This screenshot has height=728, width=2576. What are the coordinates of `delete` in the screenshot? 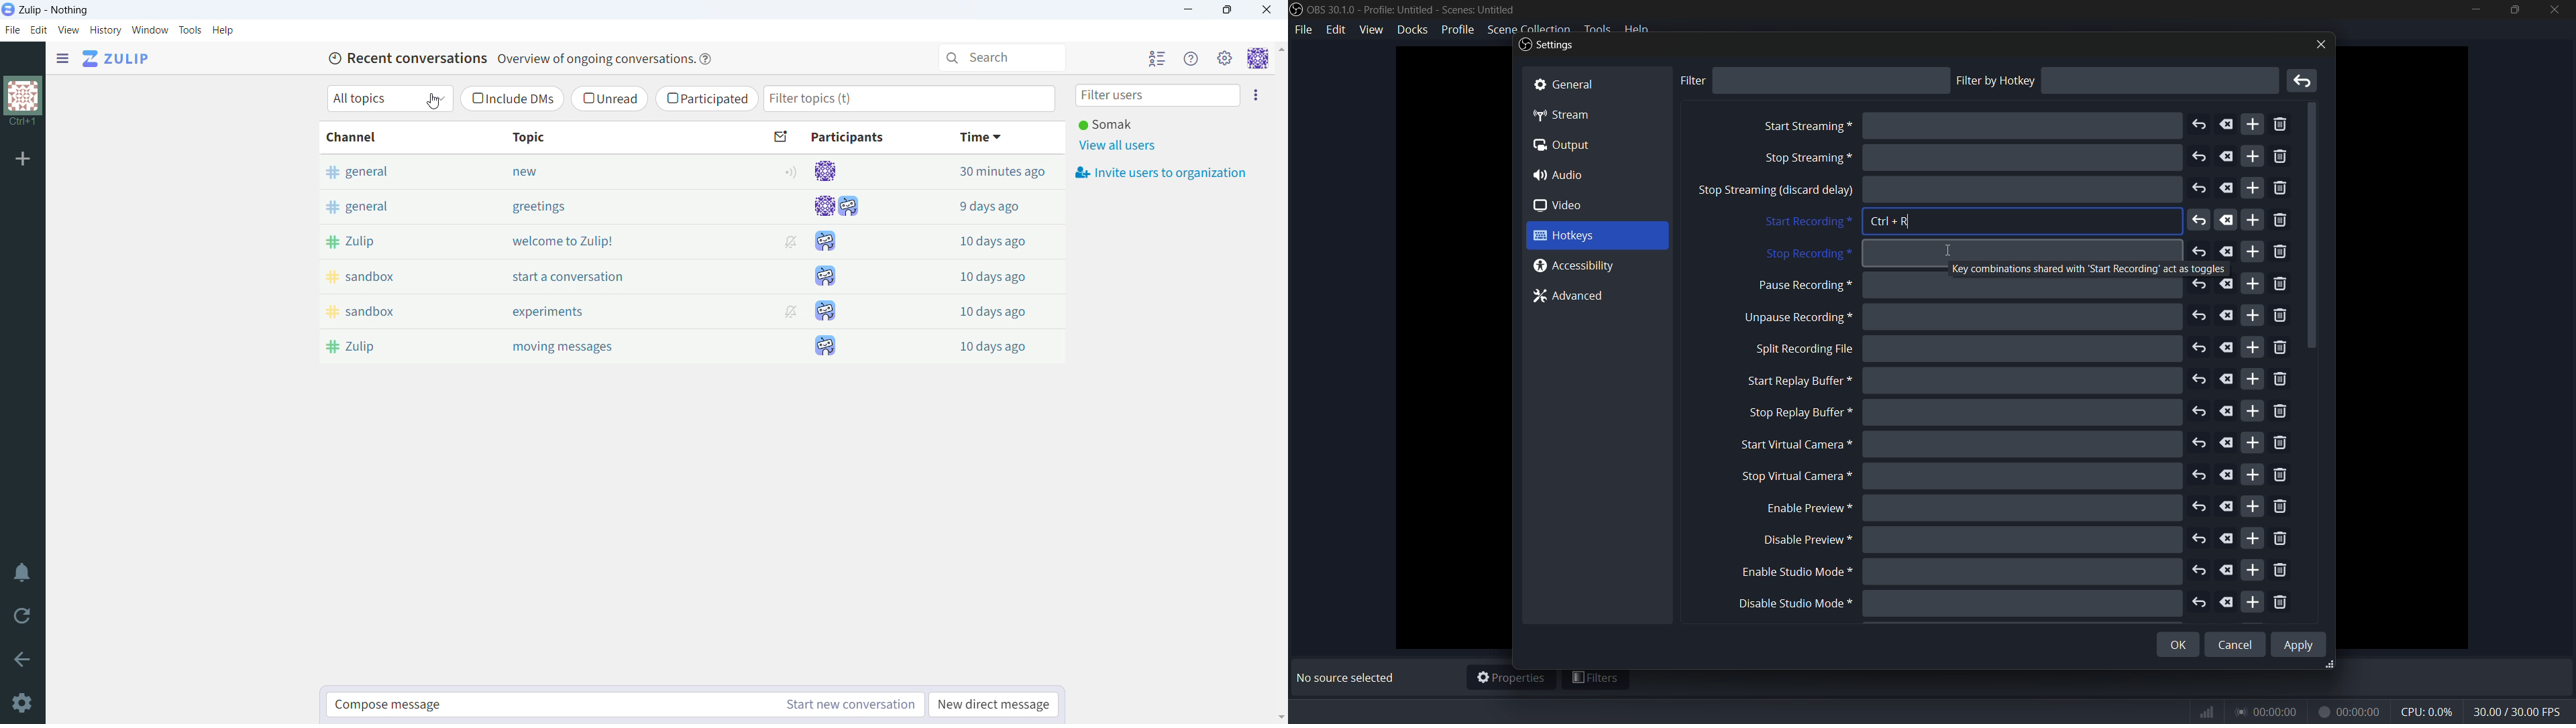 It's located at (2227, 379).